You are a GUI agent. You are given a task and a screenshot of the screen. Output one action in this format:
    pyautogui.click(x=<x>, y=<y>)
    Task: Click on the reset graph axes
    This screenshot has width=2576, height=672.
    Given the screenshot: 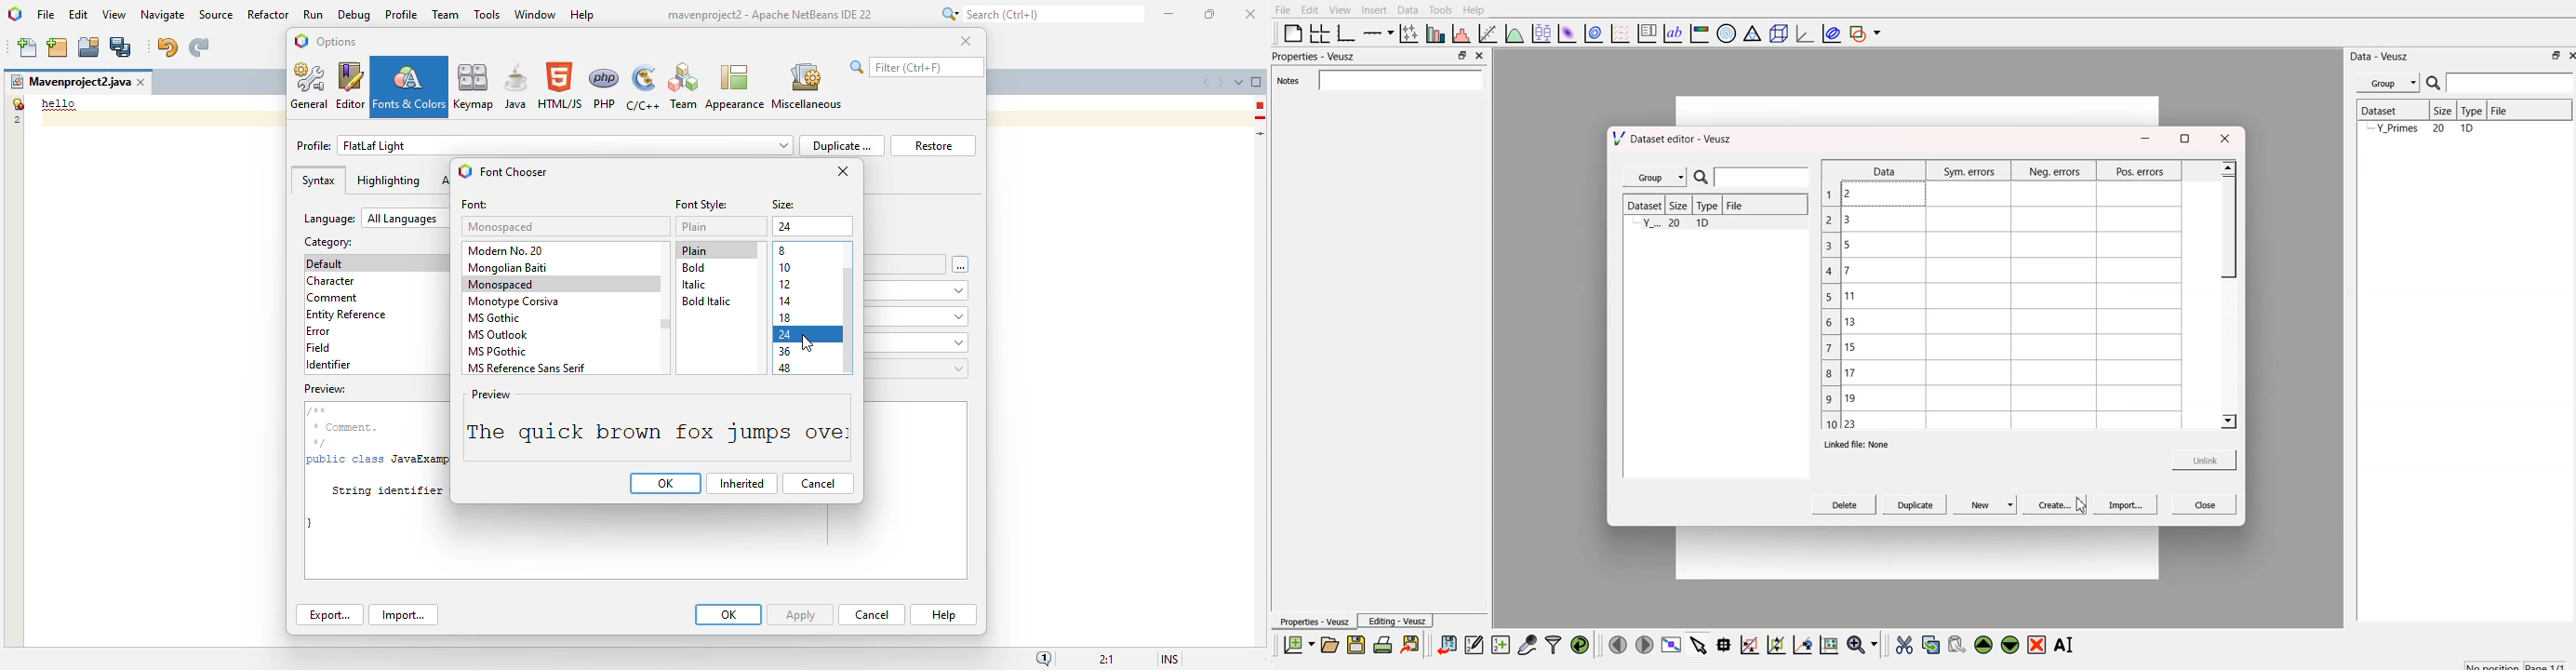 What is the action you would take?
    pyautogui.click(x=1828, y=643)
    